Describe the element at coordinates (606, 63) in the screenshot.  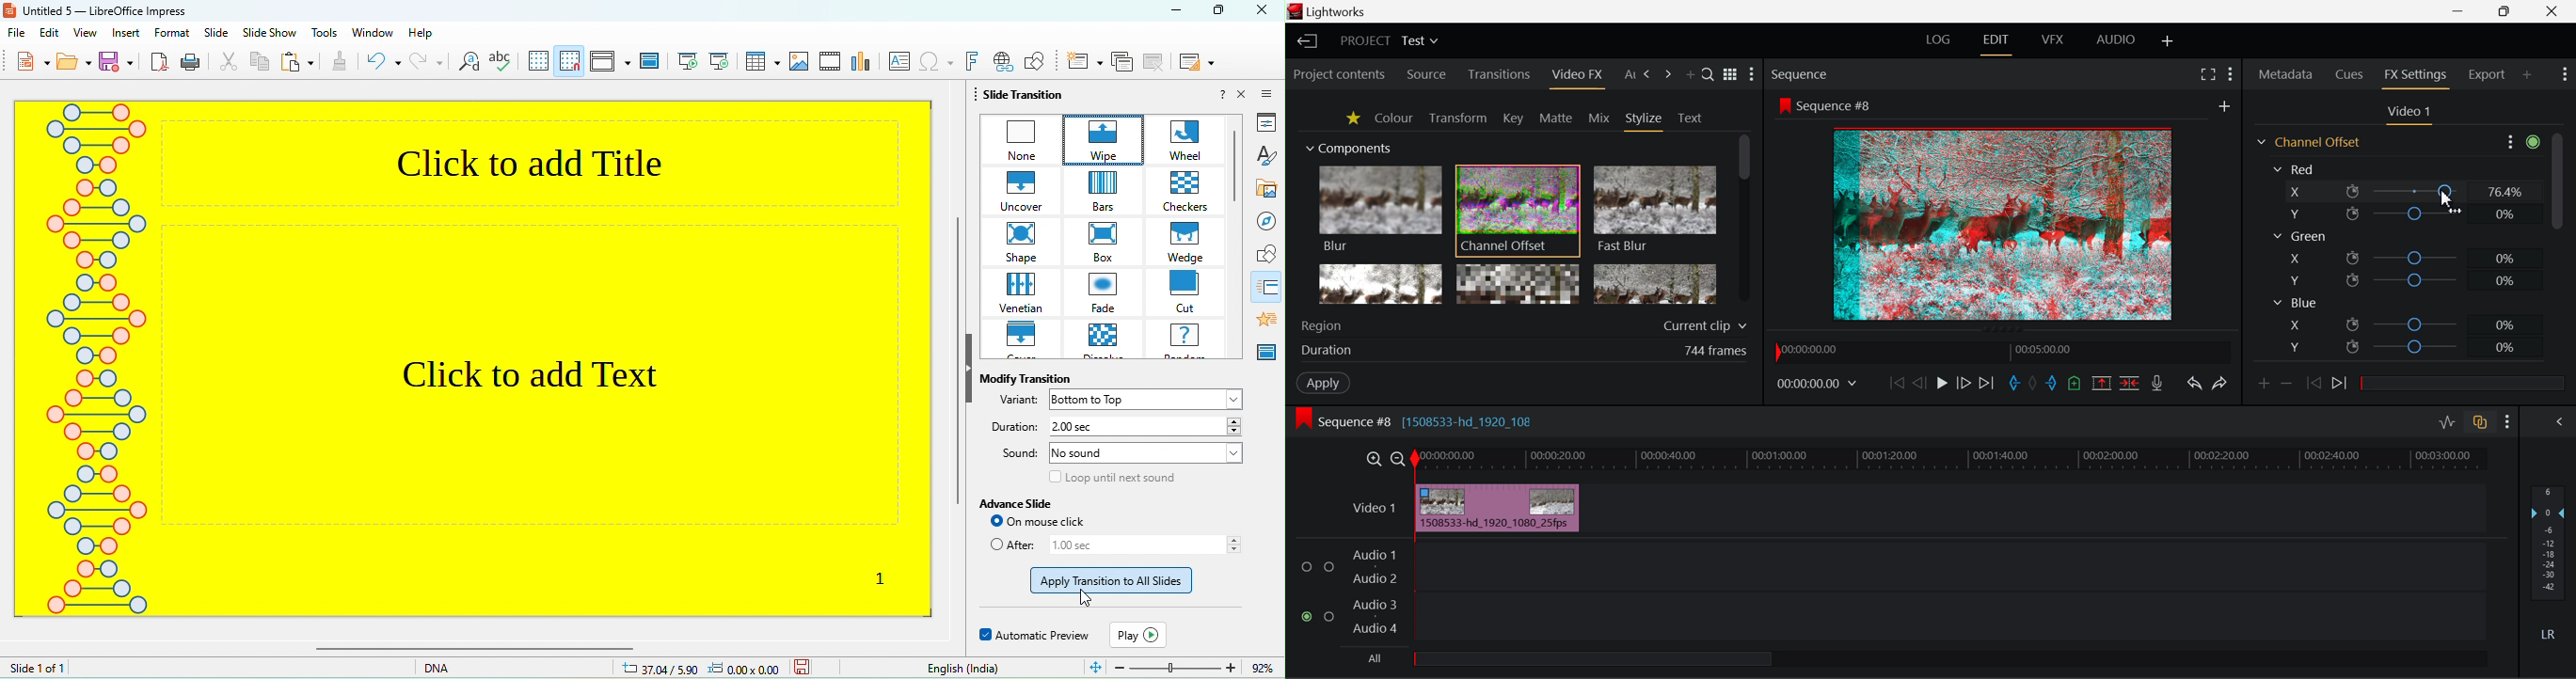
I see `display view` at that location.